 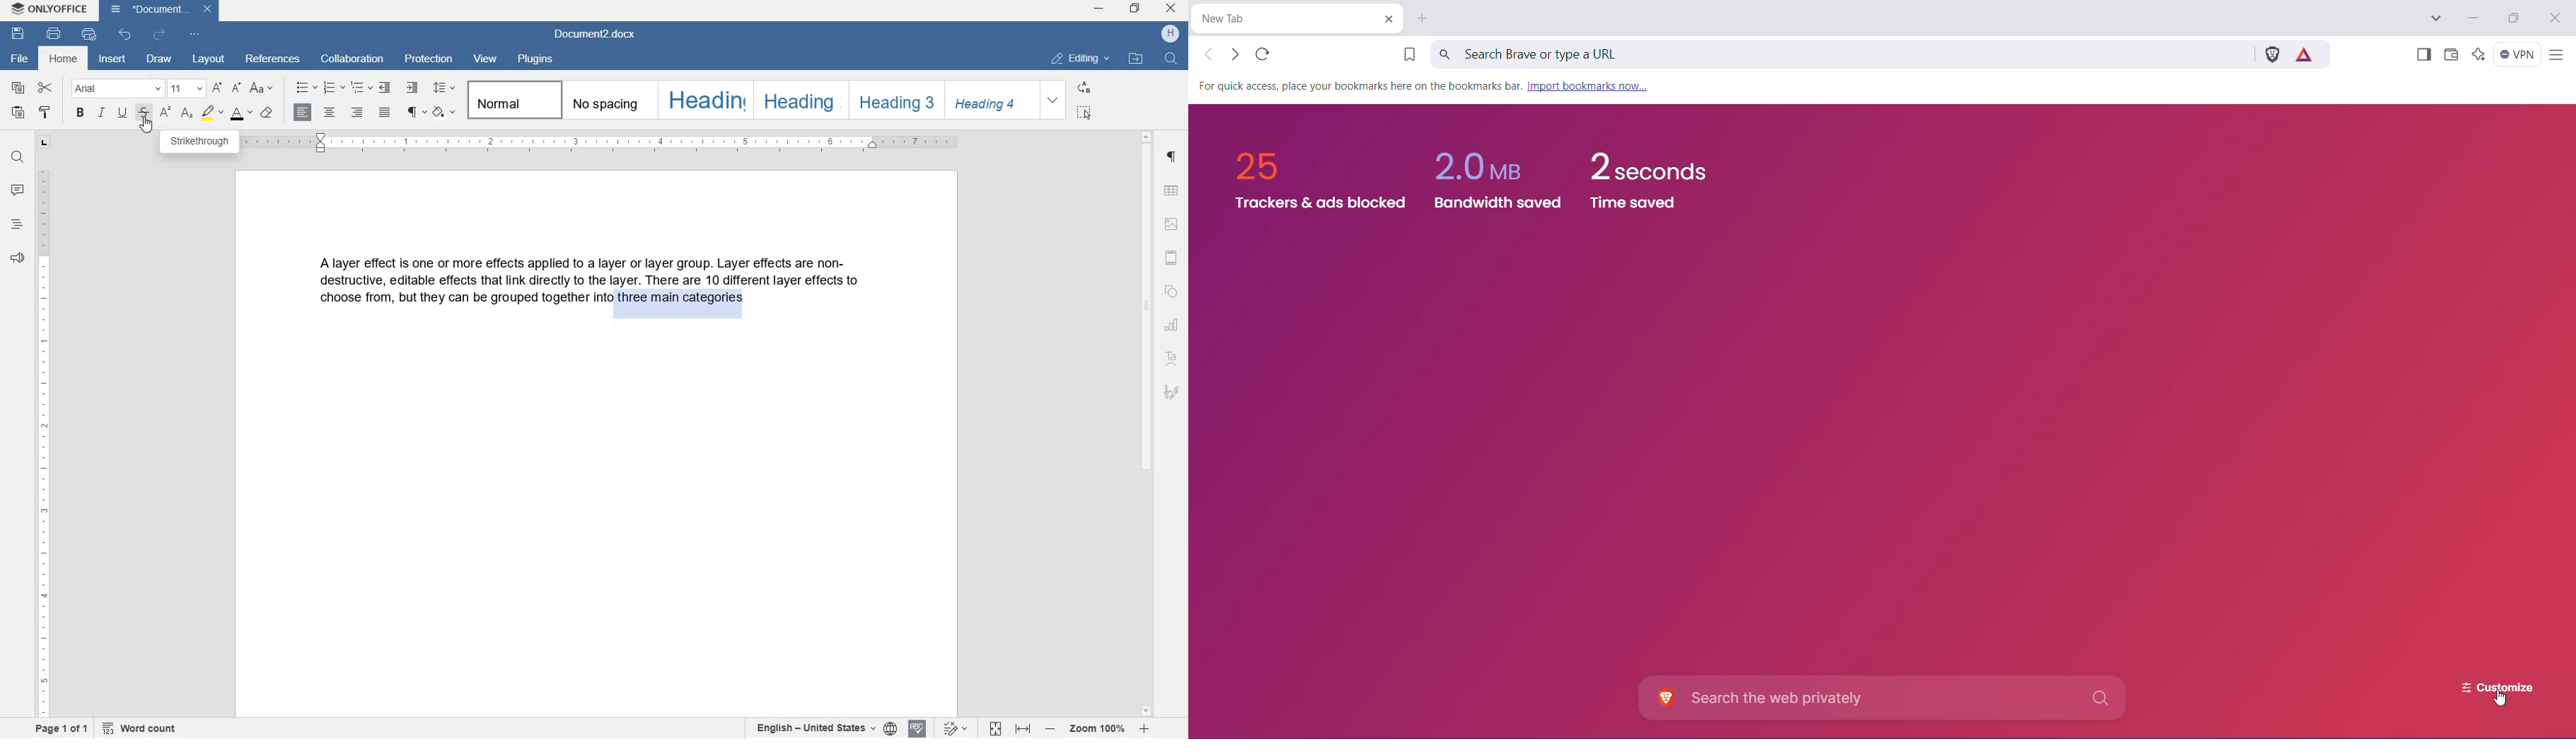 I want to click on paste, so click(x=18, y=114).